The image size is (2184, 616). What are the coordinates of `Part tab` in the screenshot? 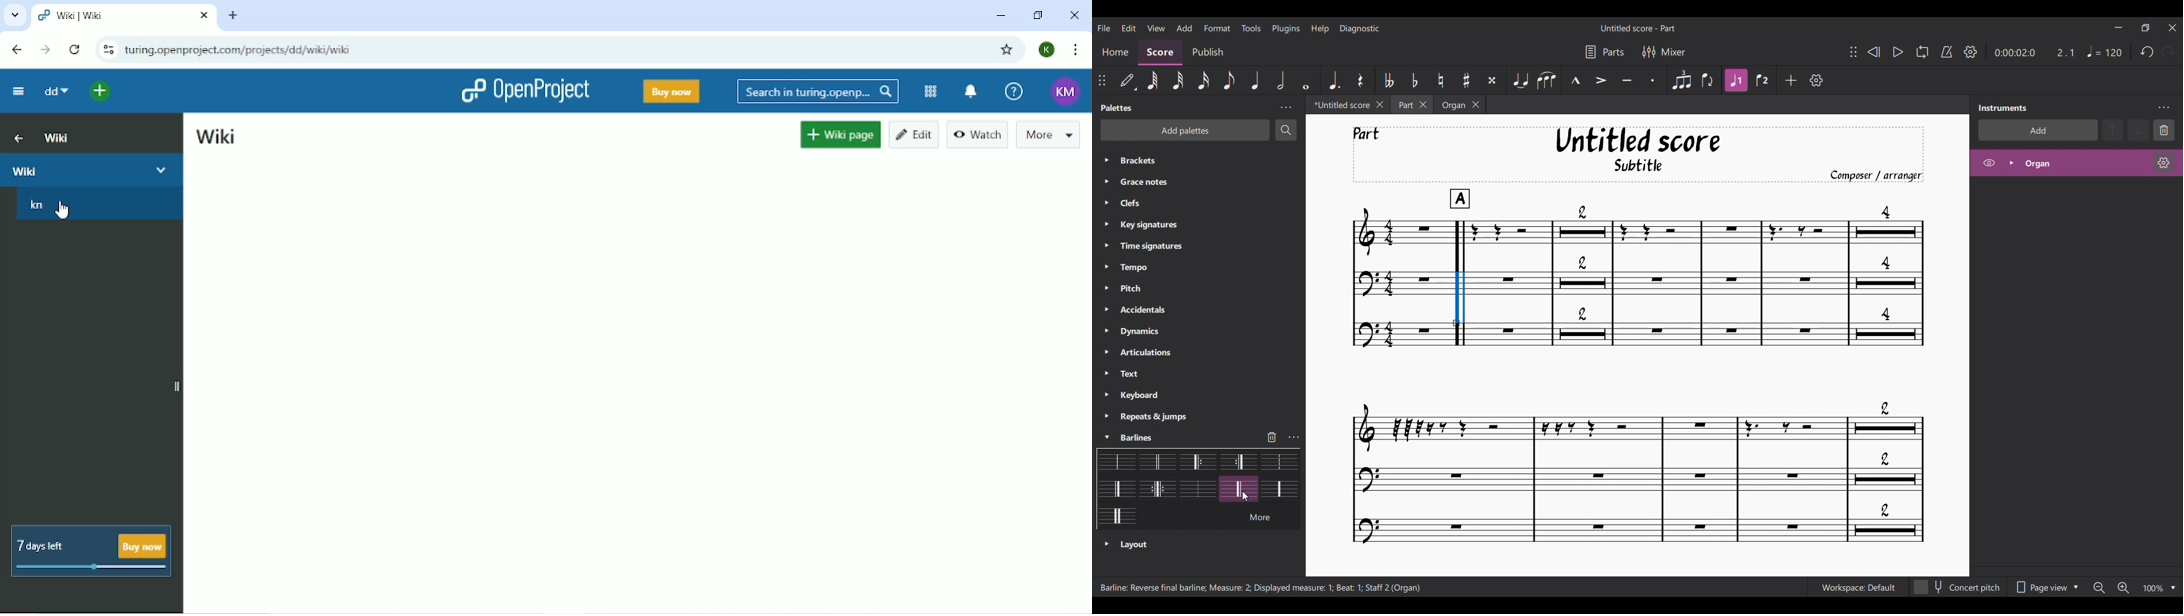 It's located at (1405, 105).